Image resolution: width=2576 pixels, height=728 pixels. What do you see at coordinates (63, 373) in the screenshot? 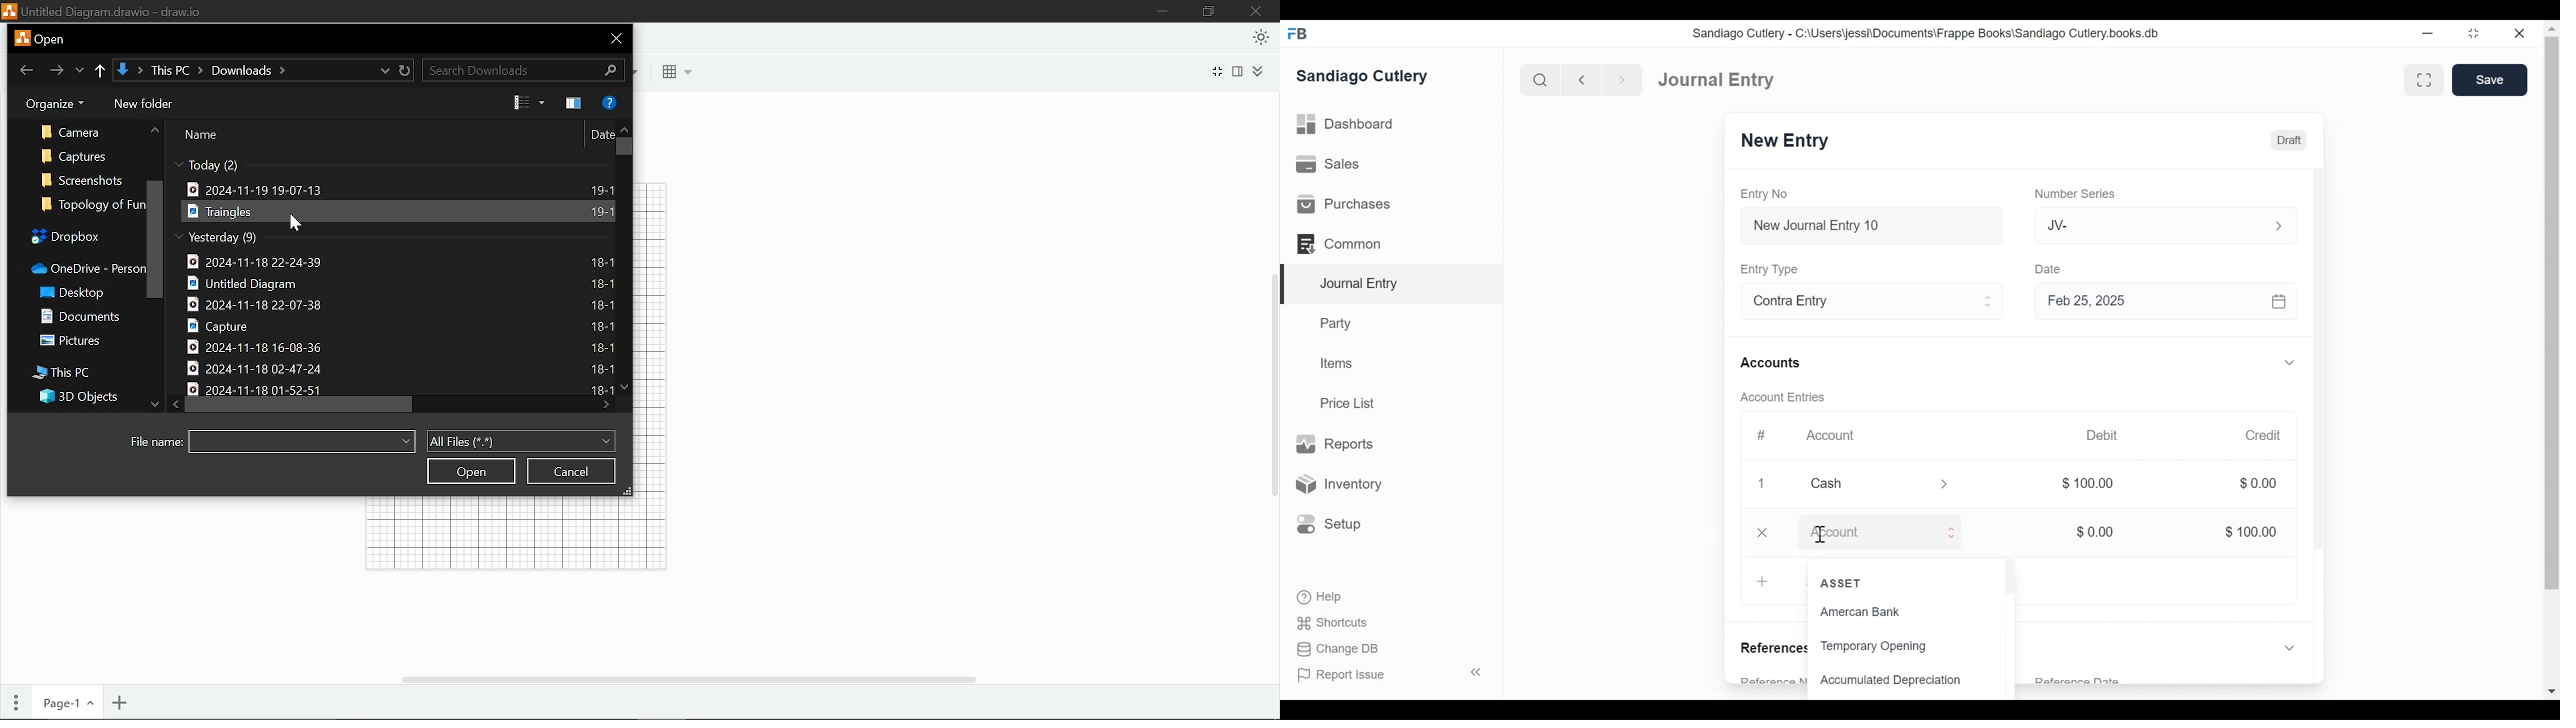
I see `This PC` at bounding box center [63, 373].